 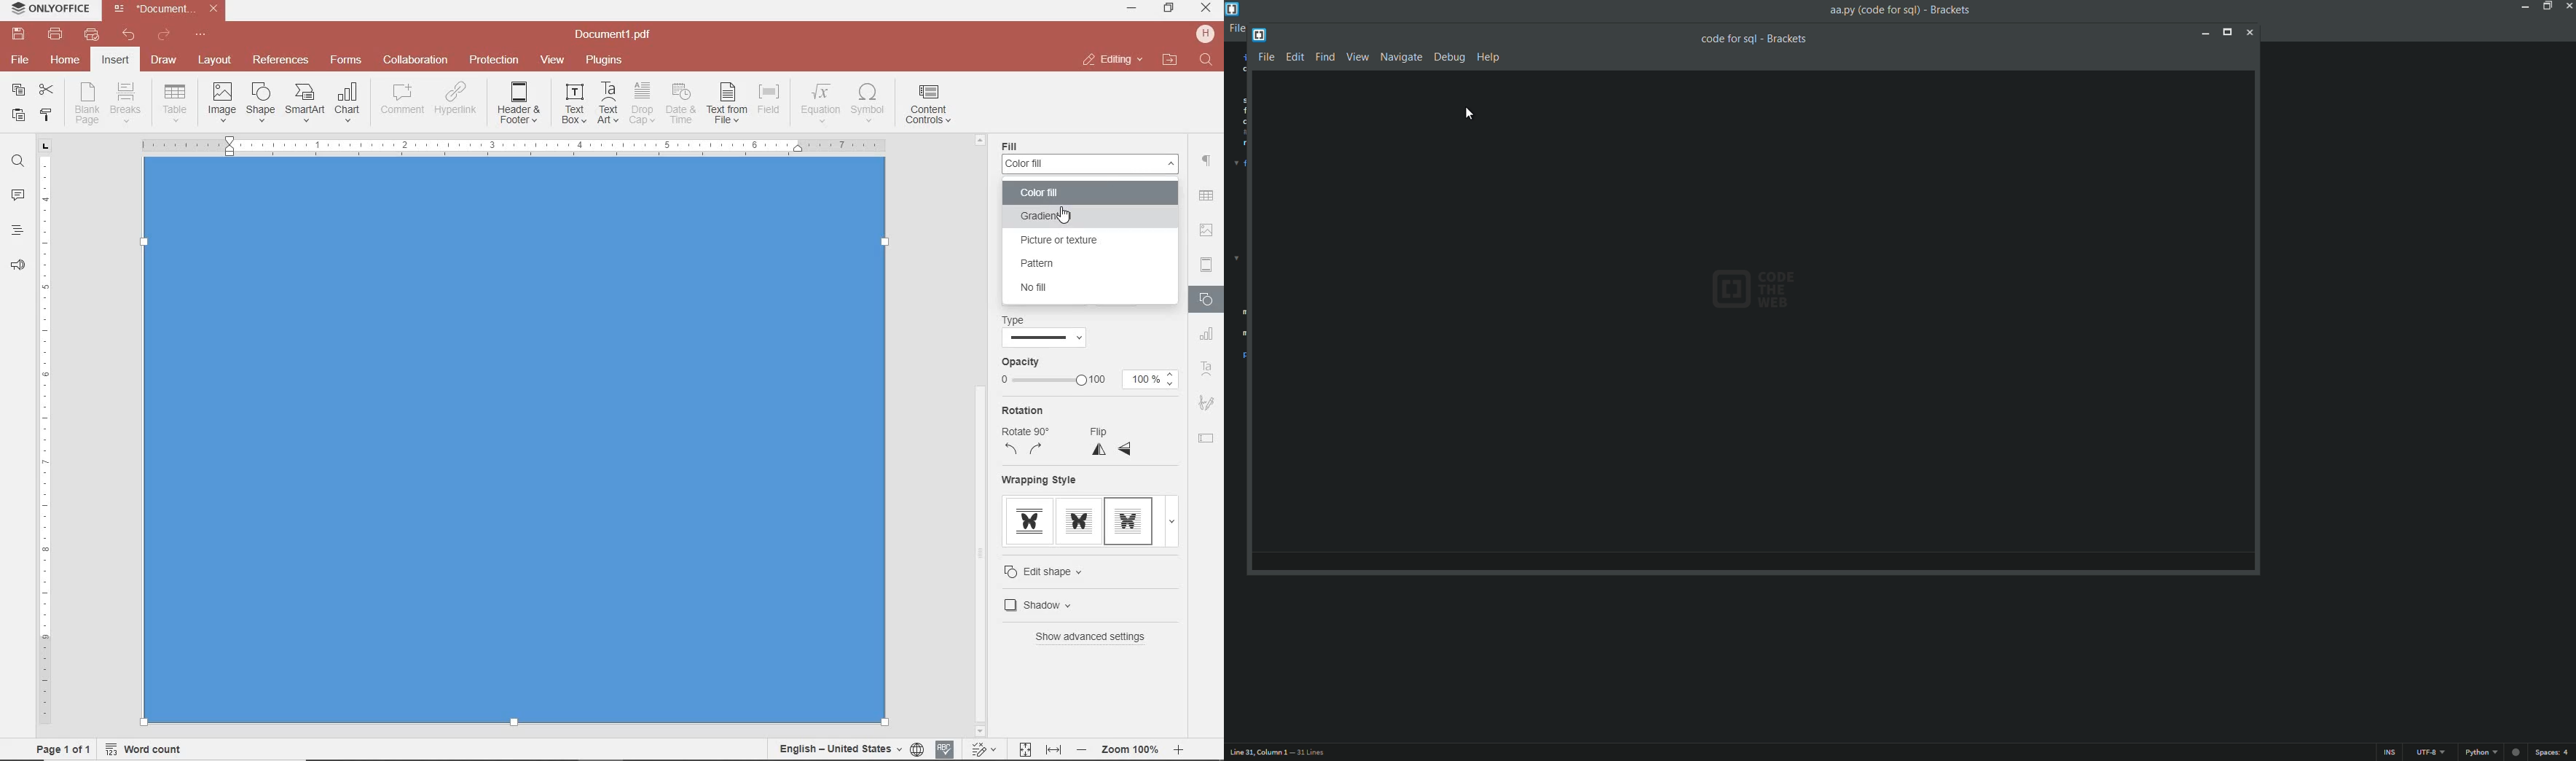 What do you see at coordinates (1472, 115) in the screenshot?
I see `cursor on new tab` at bounding box center [1472, 115].